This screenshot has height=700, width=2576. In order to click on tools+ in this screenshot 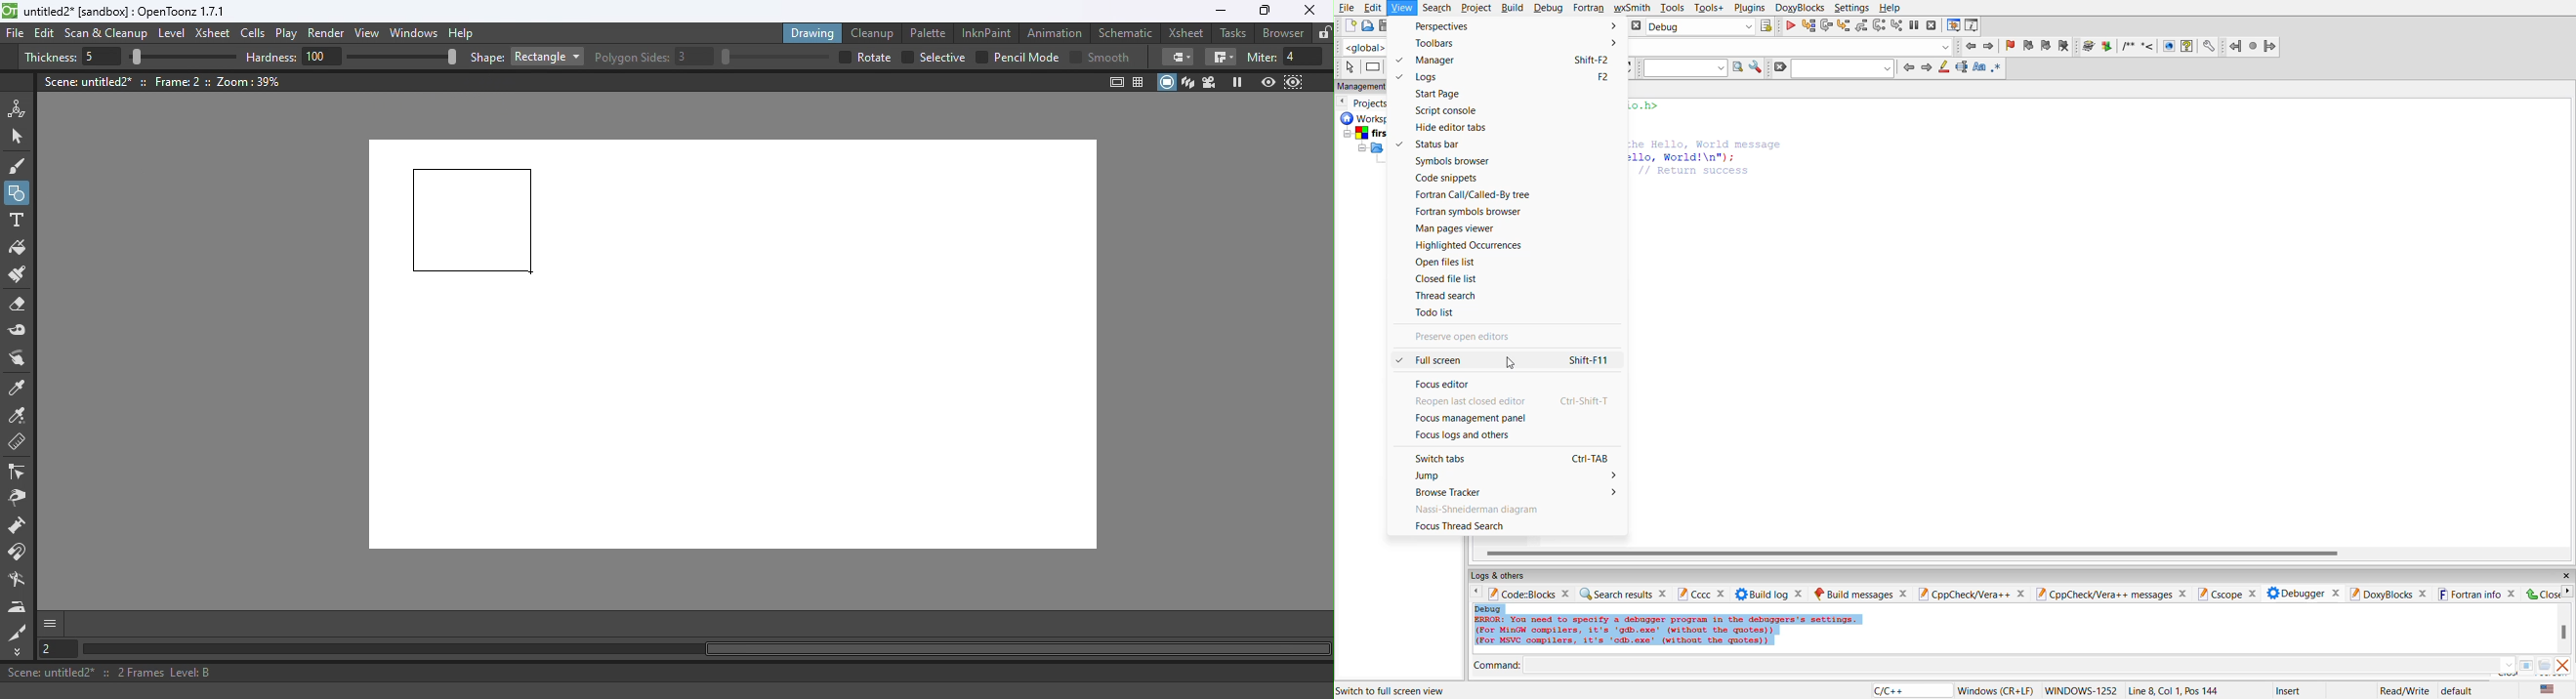, I will do `click(1711, 7)`.